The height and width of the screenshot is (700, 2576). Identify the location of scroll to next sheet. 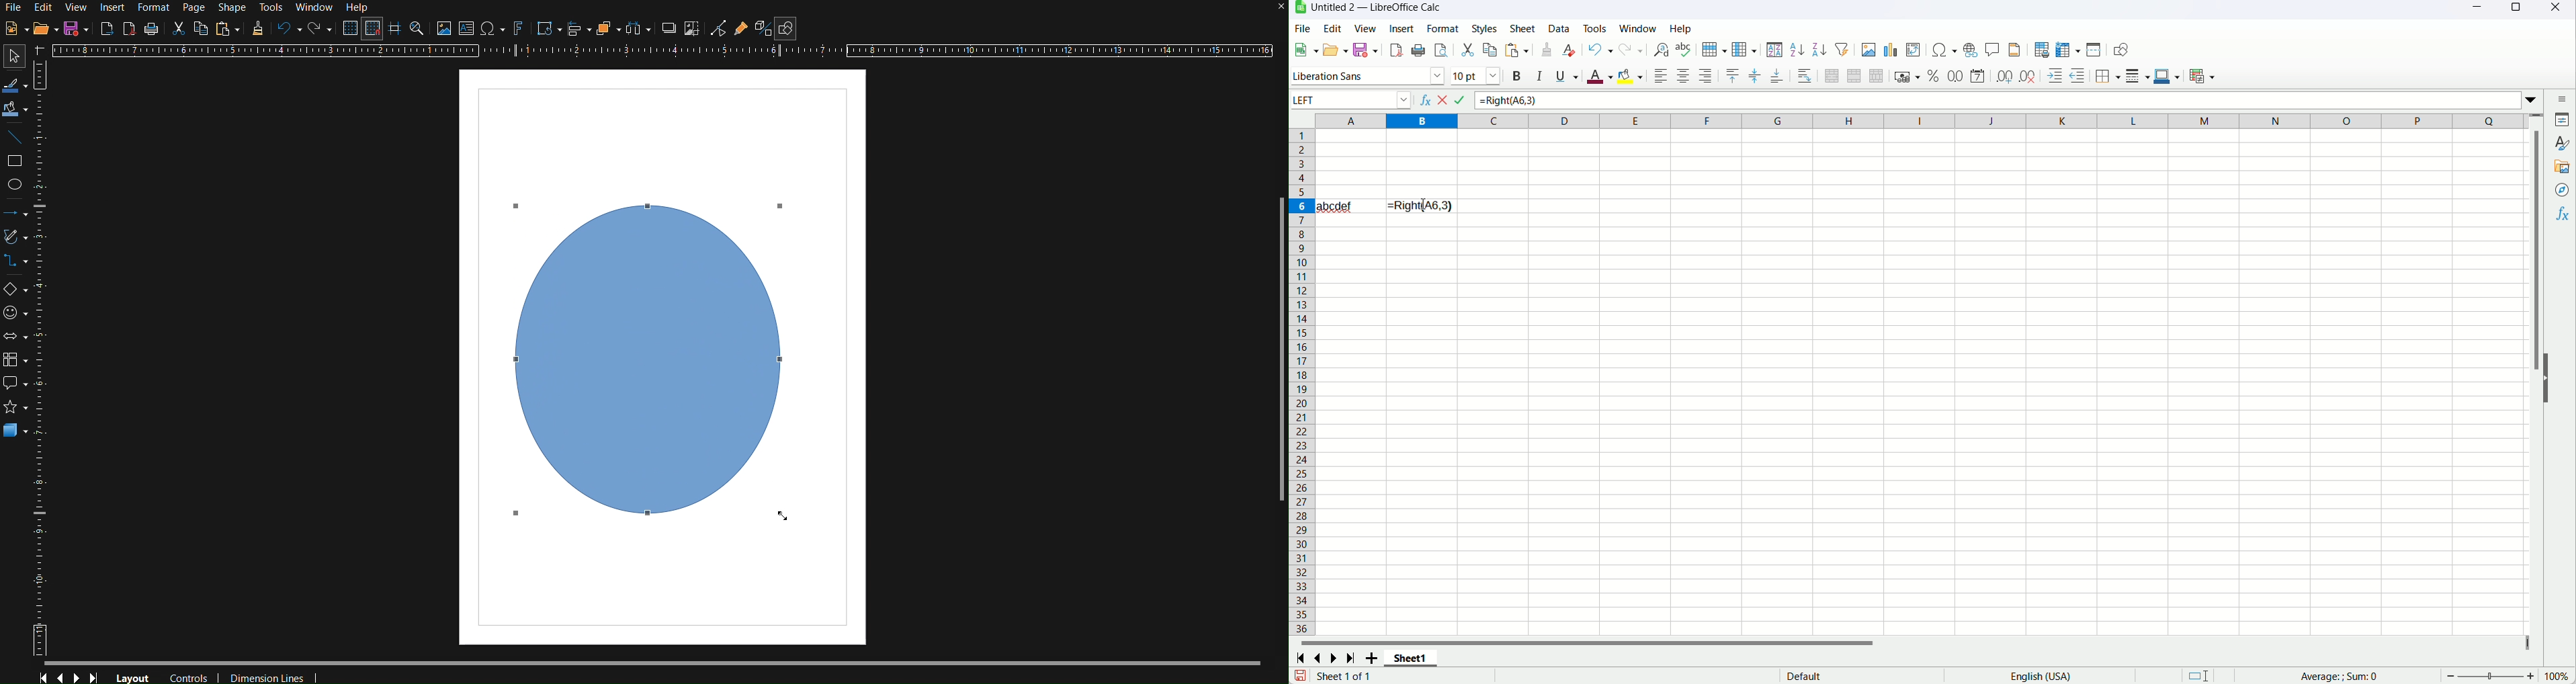
(1336, 657).